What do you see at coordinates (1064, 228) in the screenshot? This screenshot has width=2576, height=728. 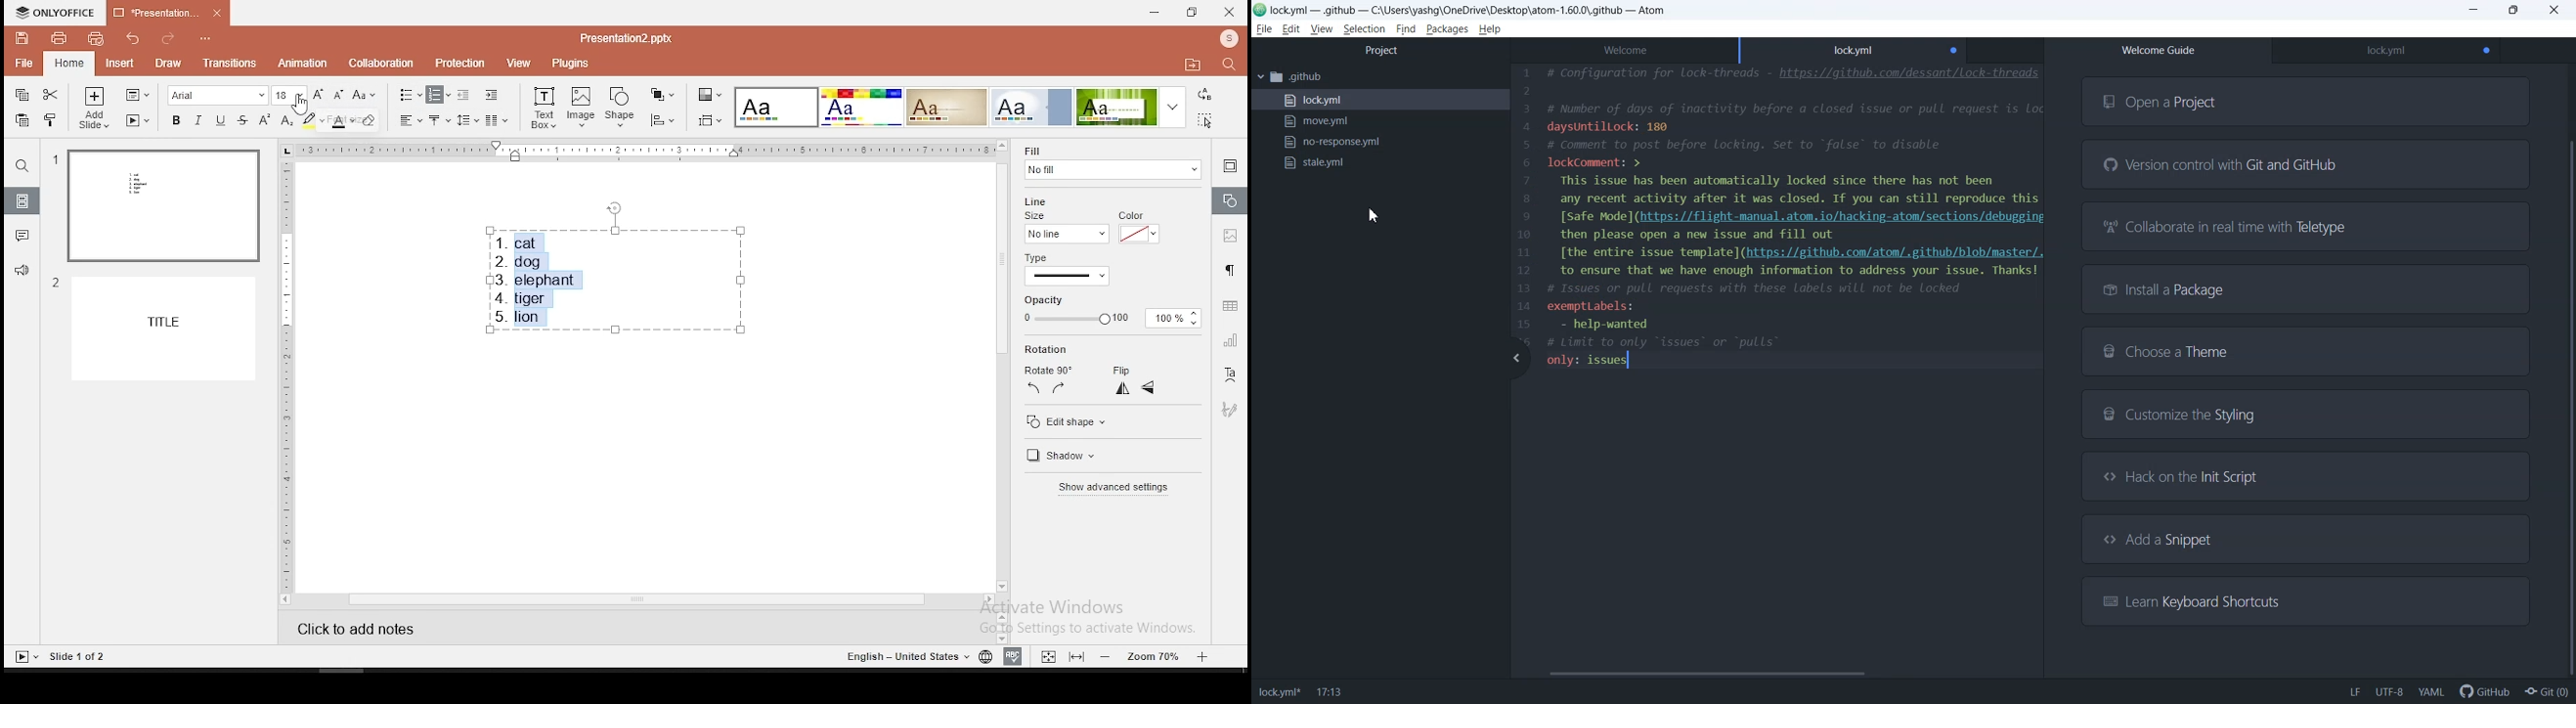 I see `line size` at bounding box center [1064, 228].